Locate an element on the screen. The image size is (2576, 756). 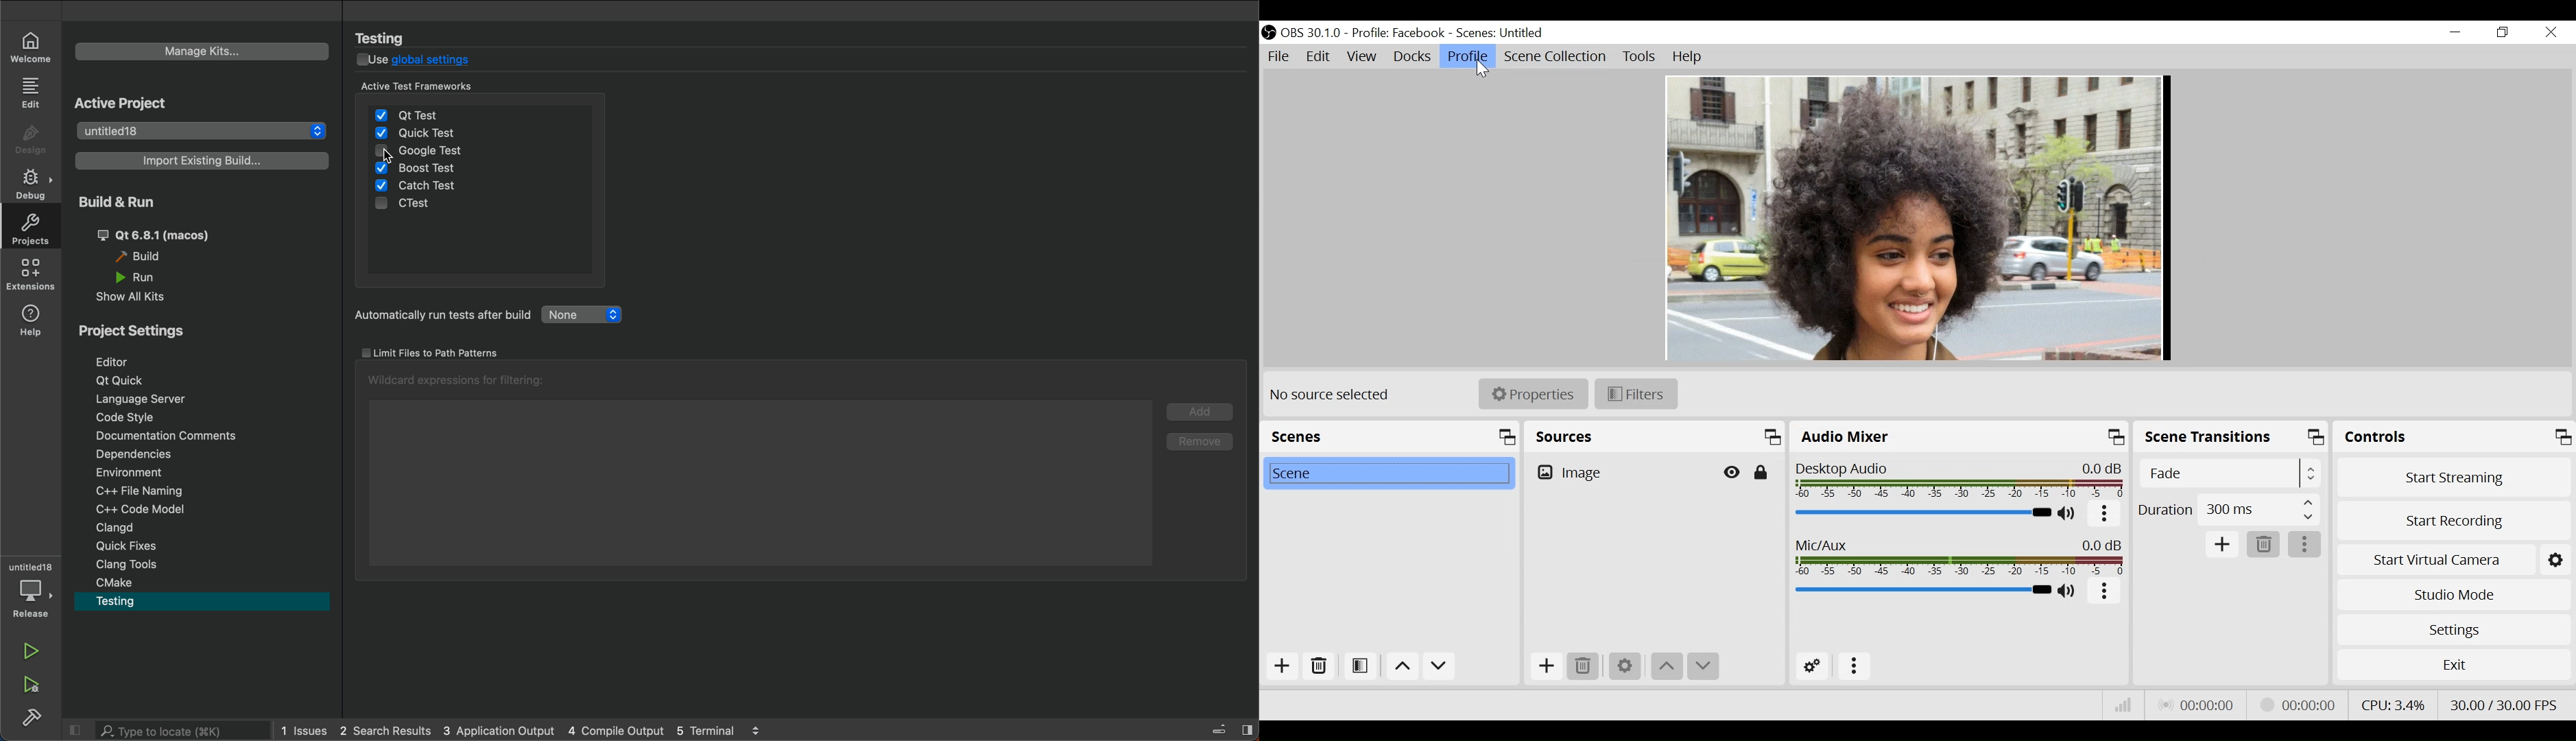
No source selected is located at coordinates (1335, 395).